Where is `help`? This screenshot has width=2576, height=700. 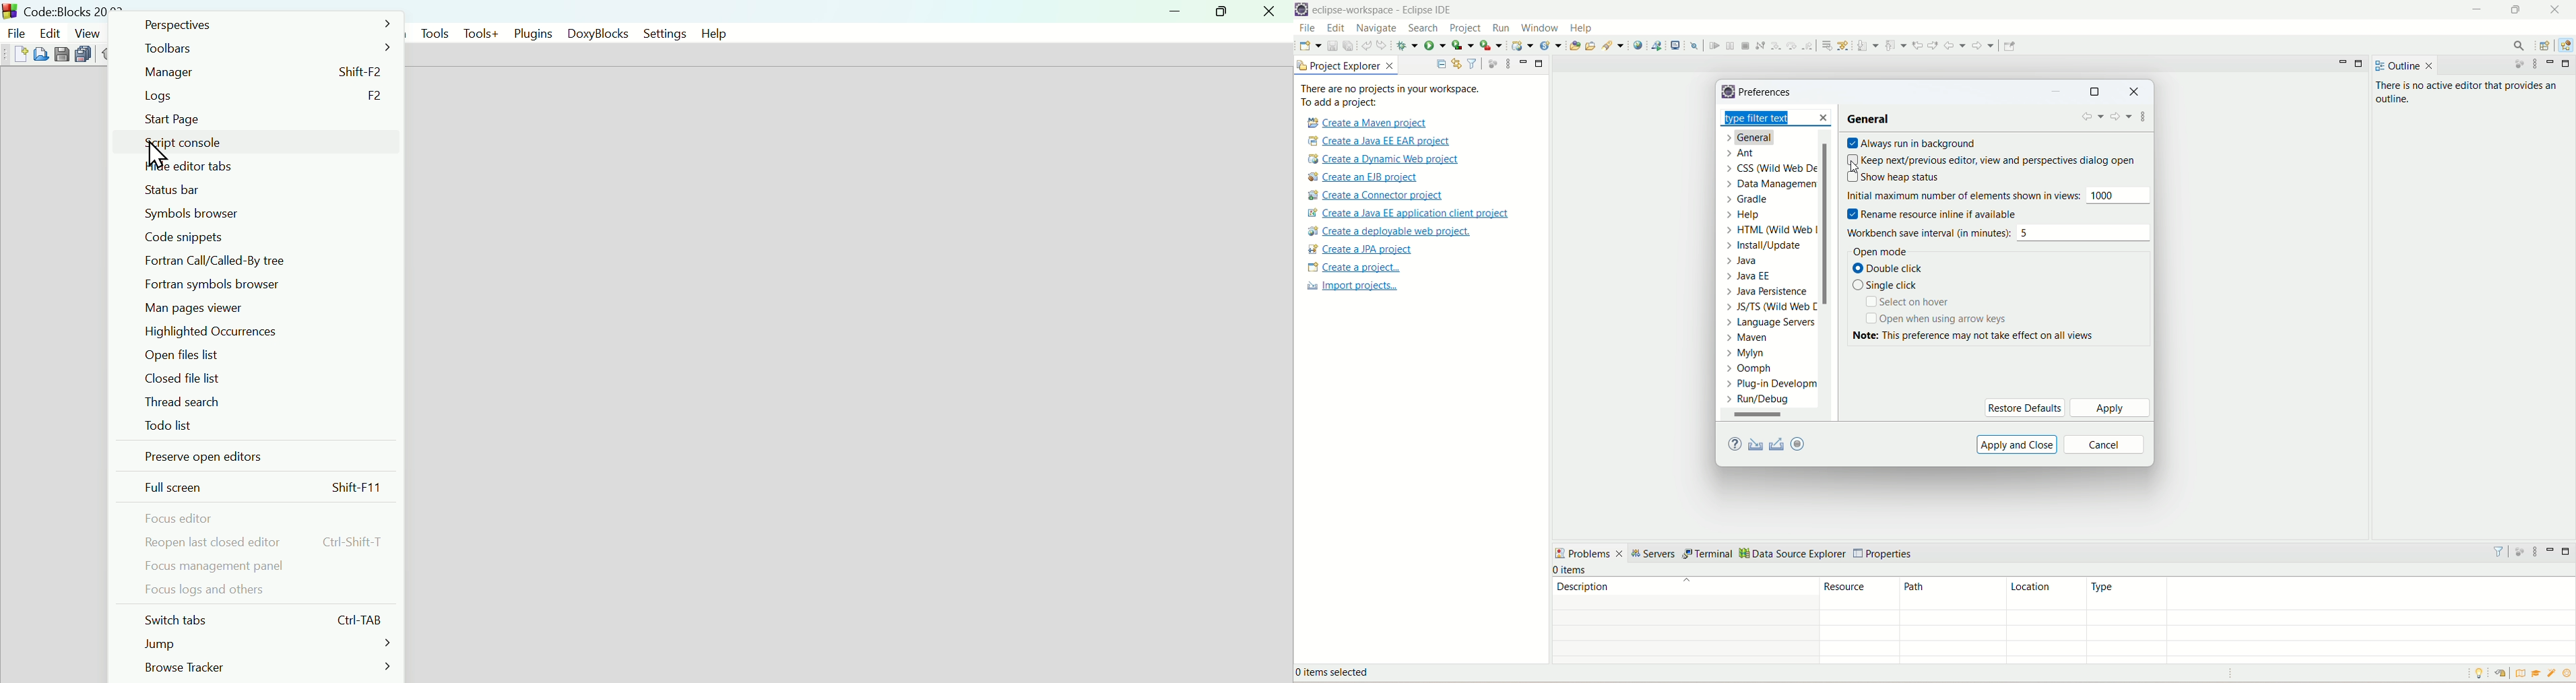 help is located at coordinates (712, 33).